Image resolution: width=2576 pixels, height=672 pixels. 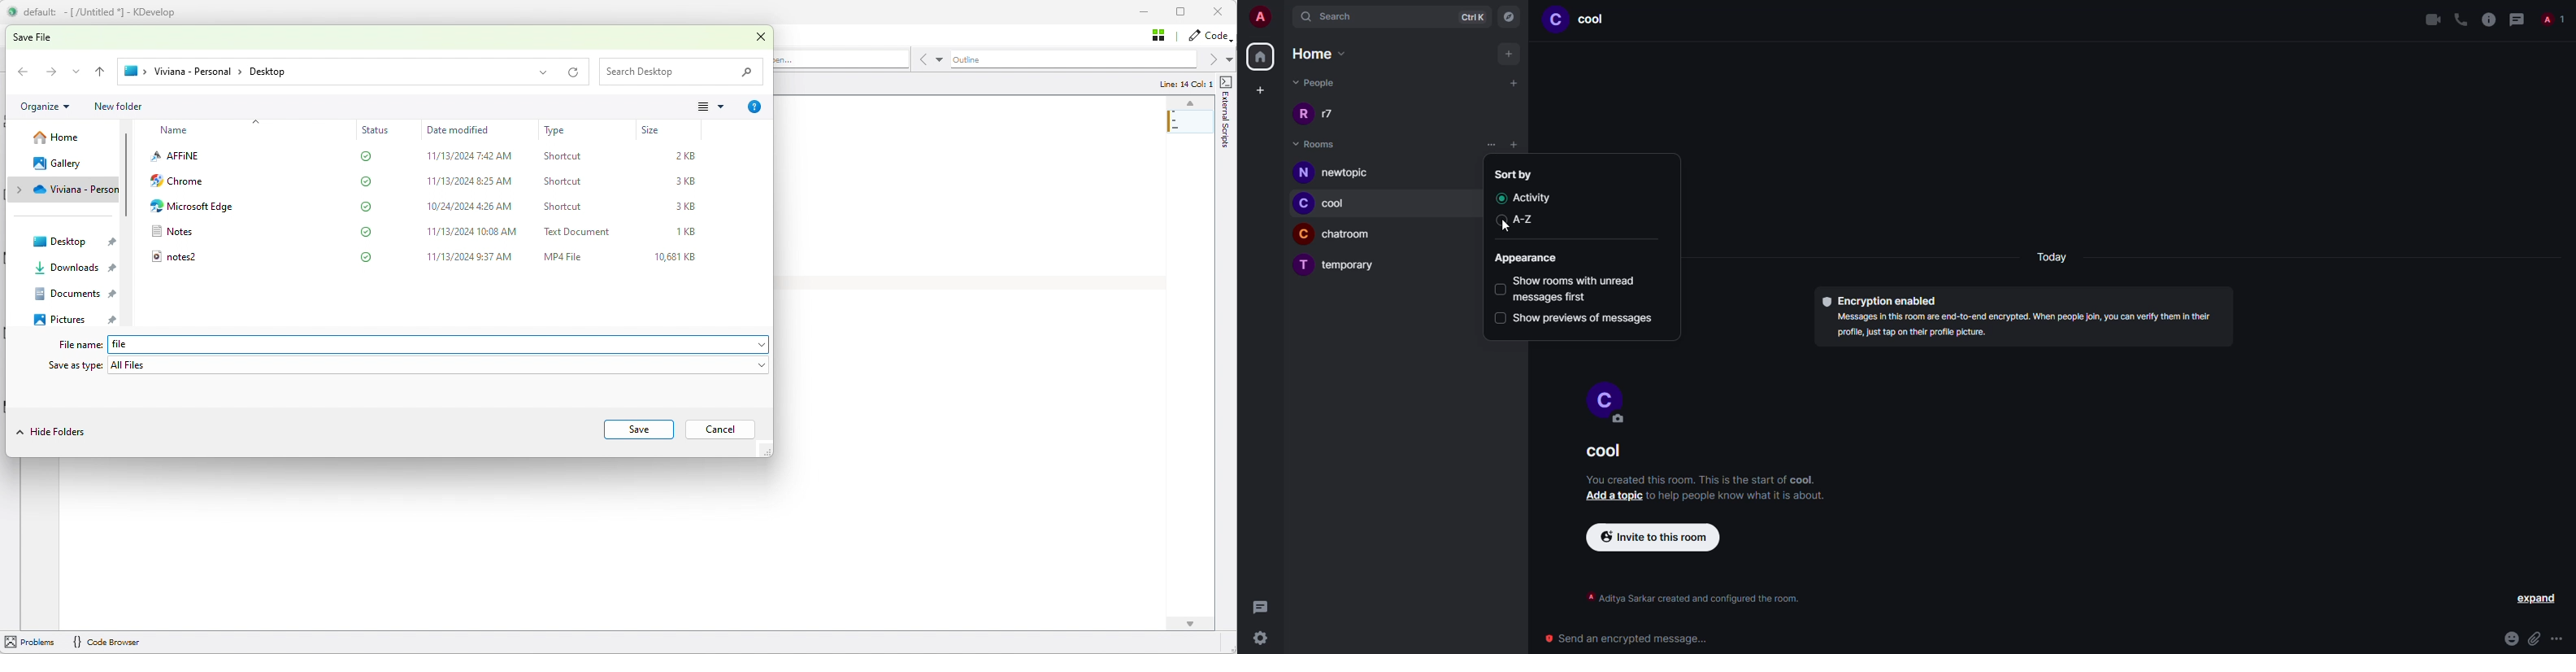 I want to click on profile, so click(x=1299, y=203).